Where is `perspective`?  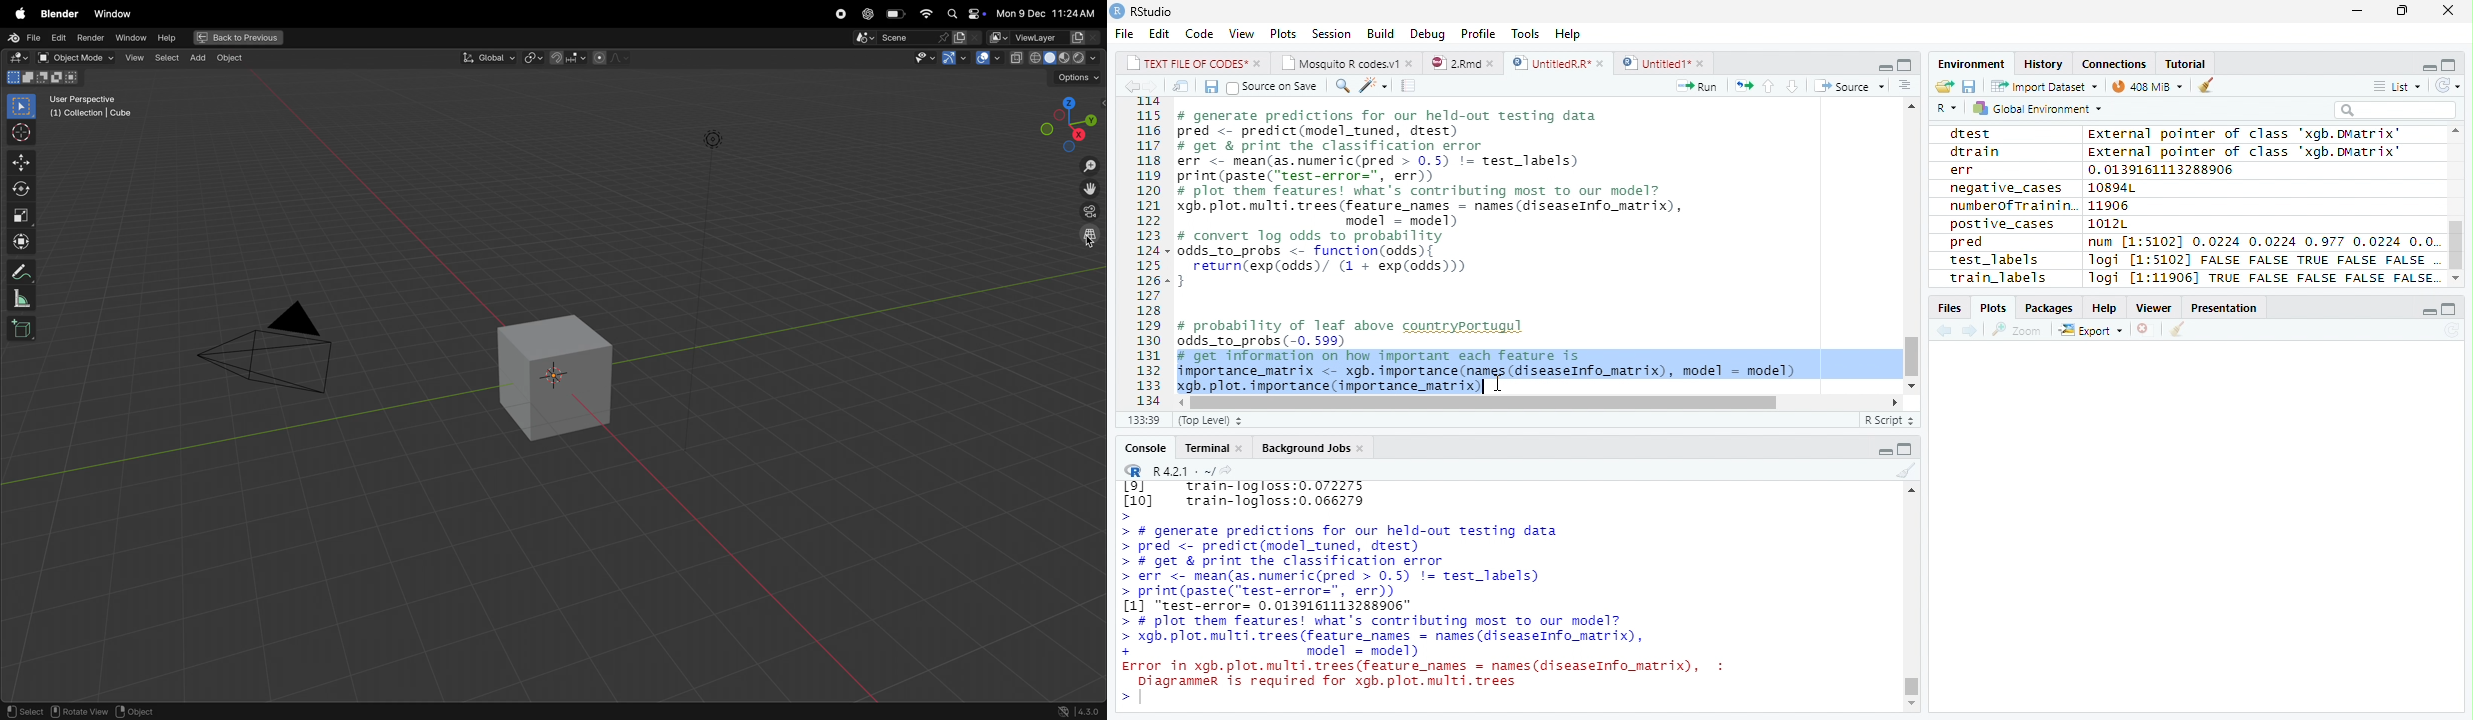 perspective is located at coordinates (1091, 213).